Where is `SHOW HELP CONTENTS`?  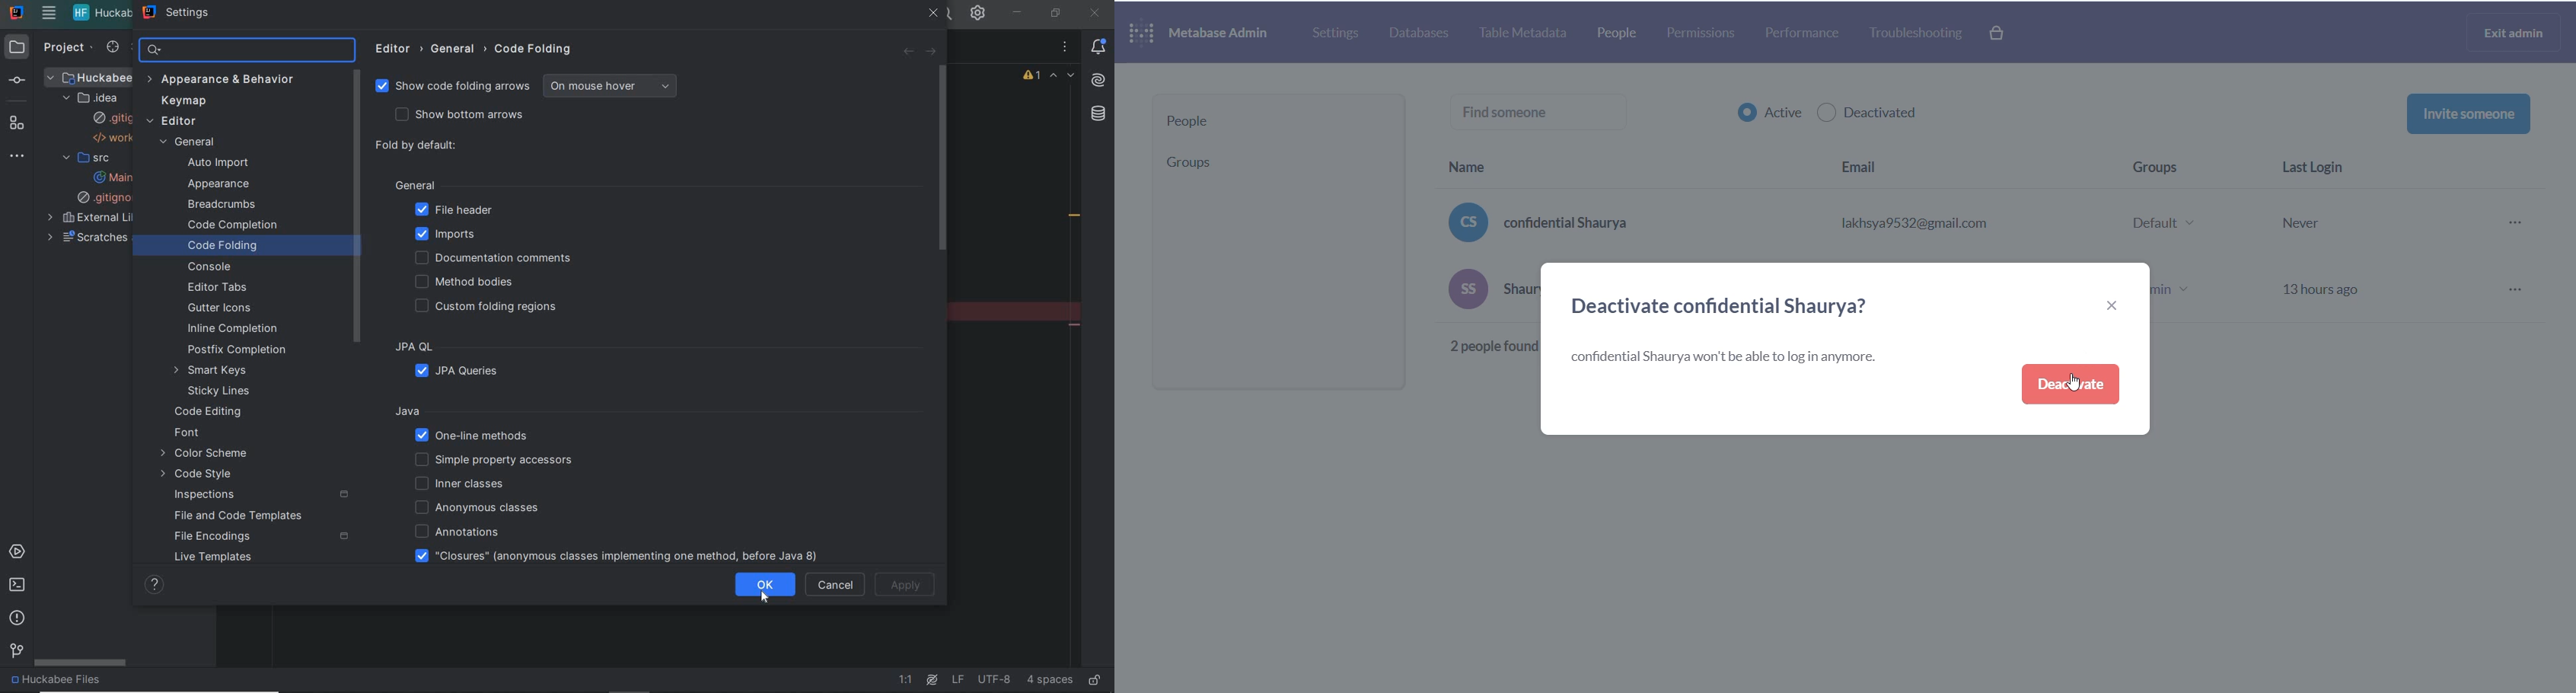 SHOW HELP CONTENTS is located at coordinates (155, 587).